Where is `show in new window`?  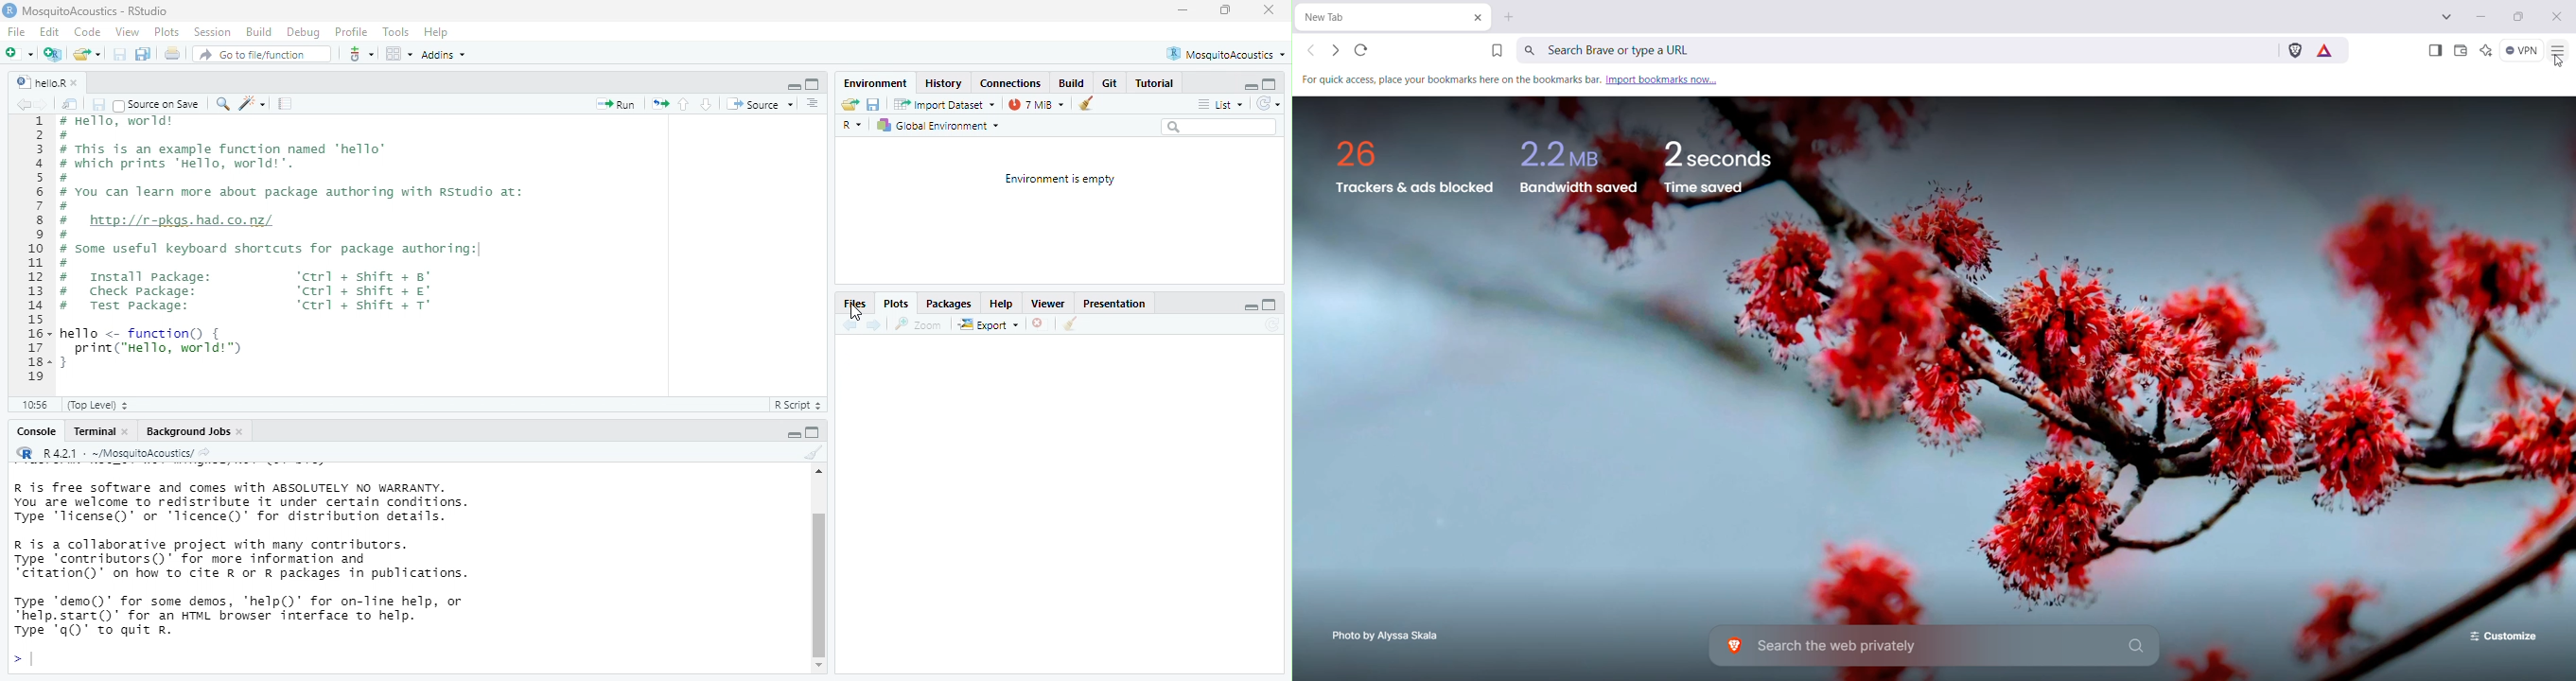
show in new window is located at coordinates (73, 104).